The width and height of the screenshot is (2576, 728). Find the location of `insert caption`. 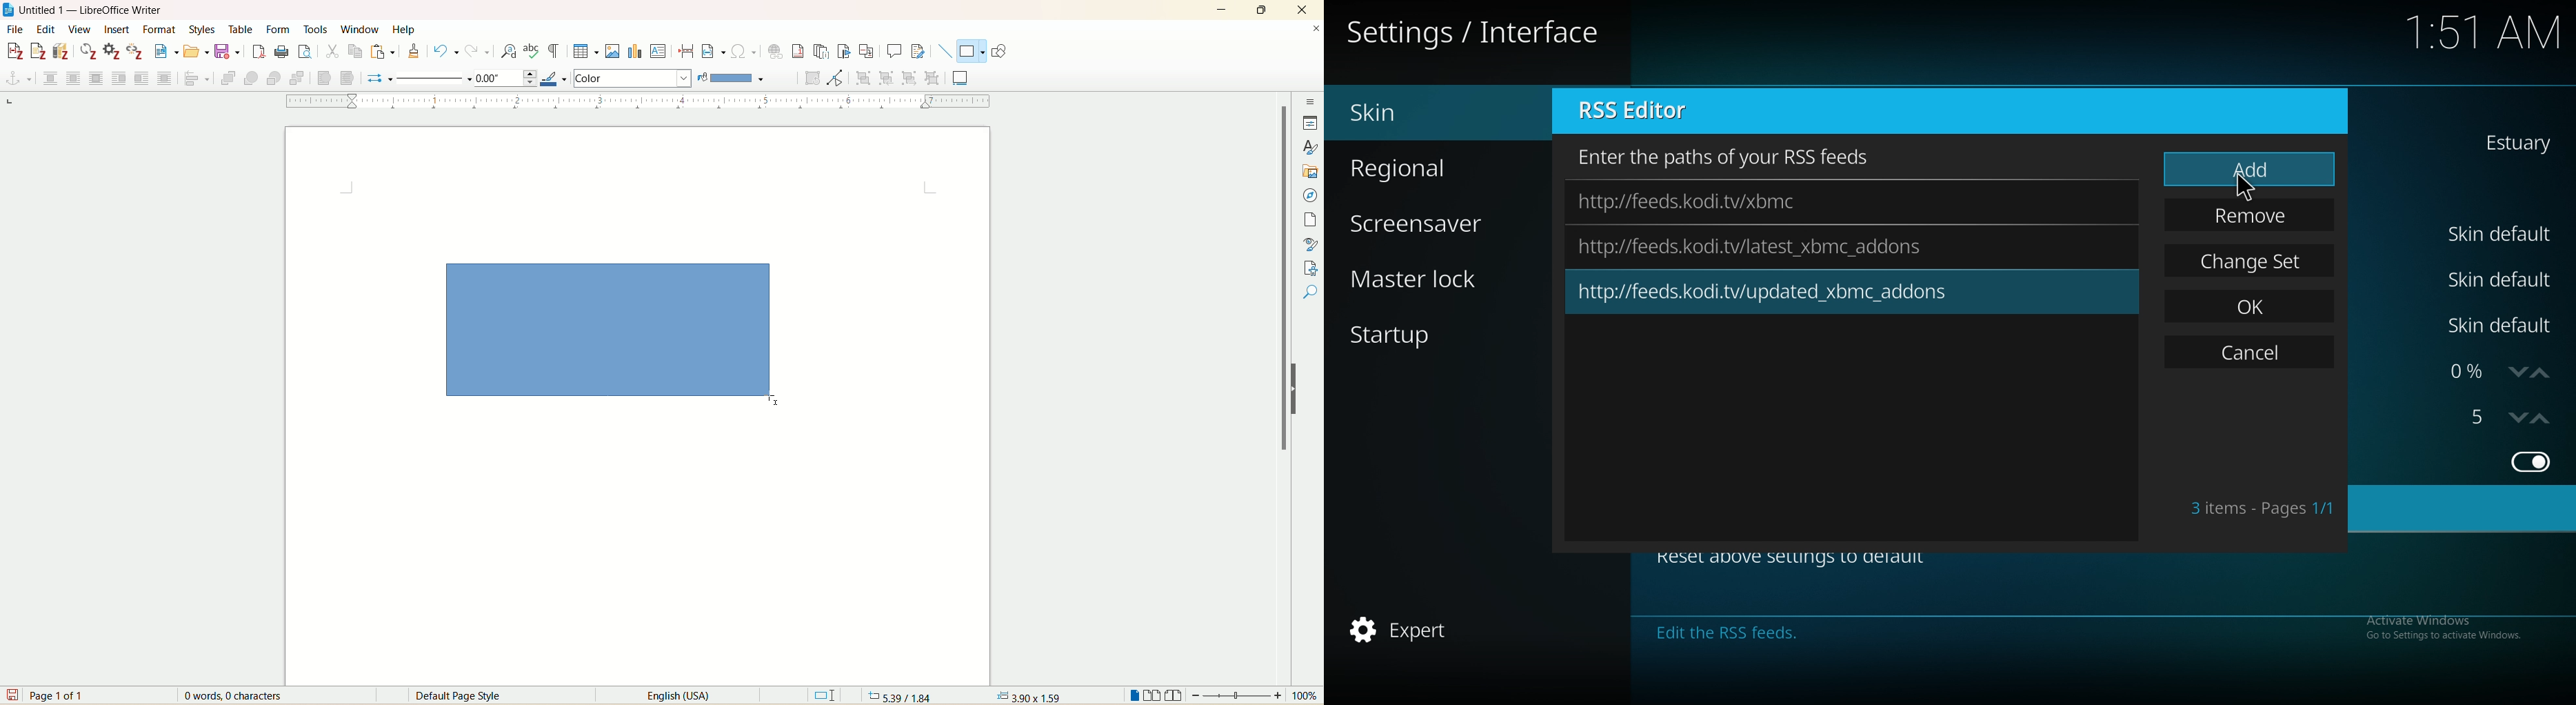

insert caption is located at coordinates (960, 76).